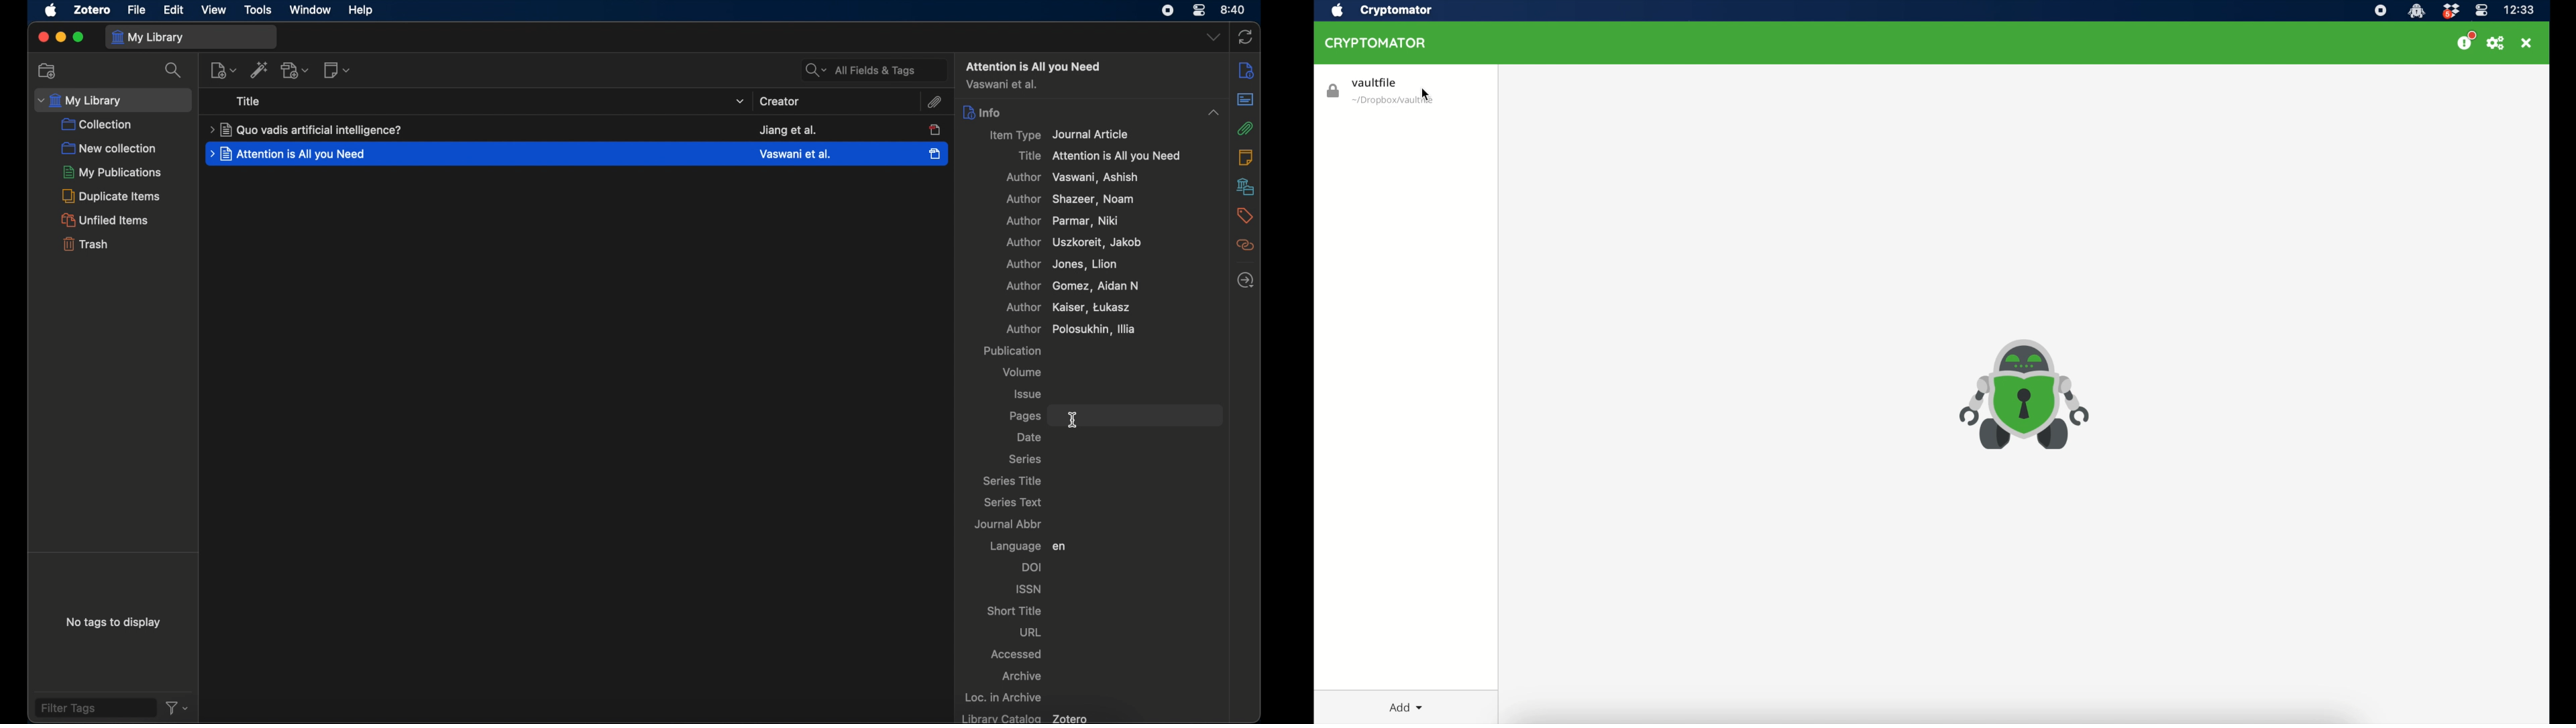  Describe the element at coordinates (983, 113) in the screenshot. I see `info` at that location.